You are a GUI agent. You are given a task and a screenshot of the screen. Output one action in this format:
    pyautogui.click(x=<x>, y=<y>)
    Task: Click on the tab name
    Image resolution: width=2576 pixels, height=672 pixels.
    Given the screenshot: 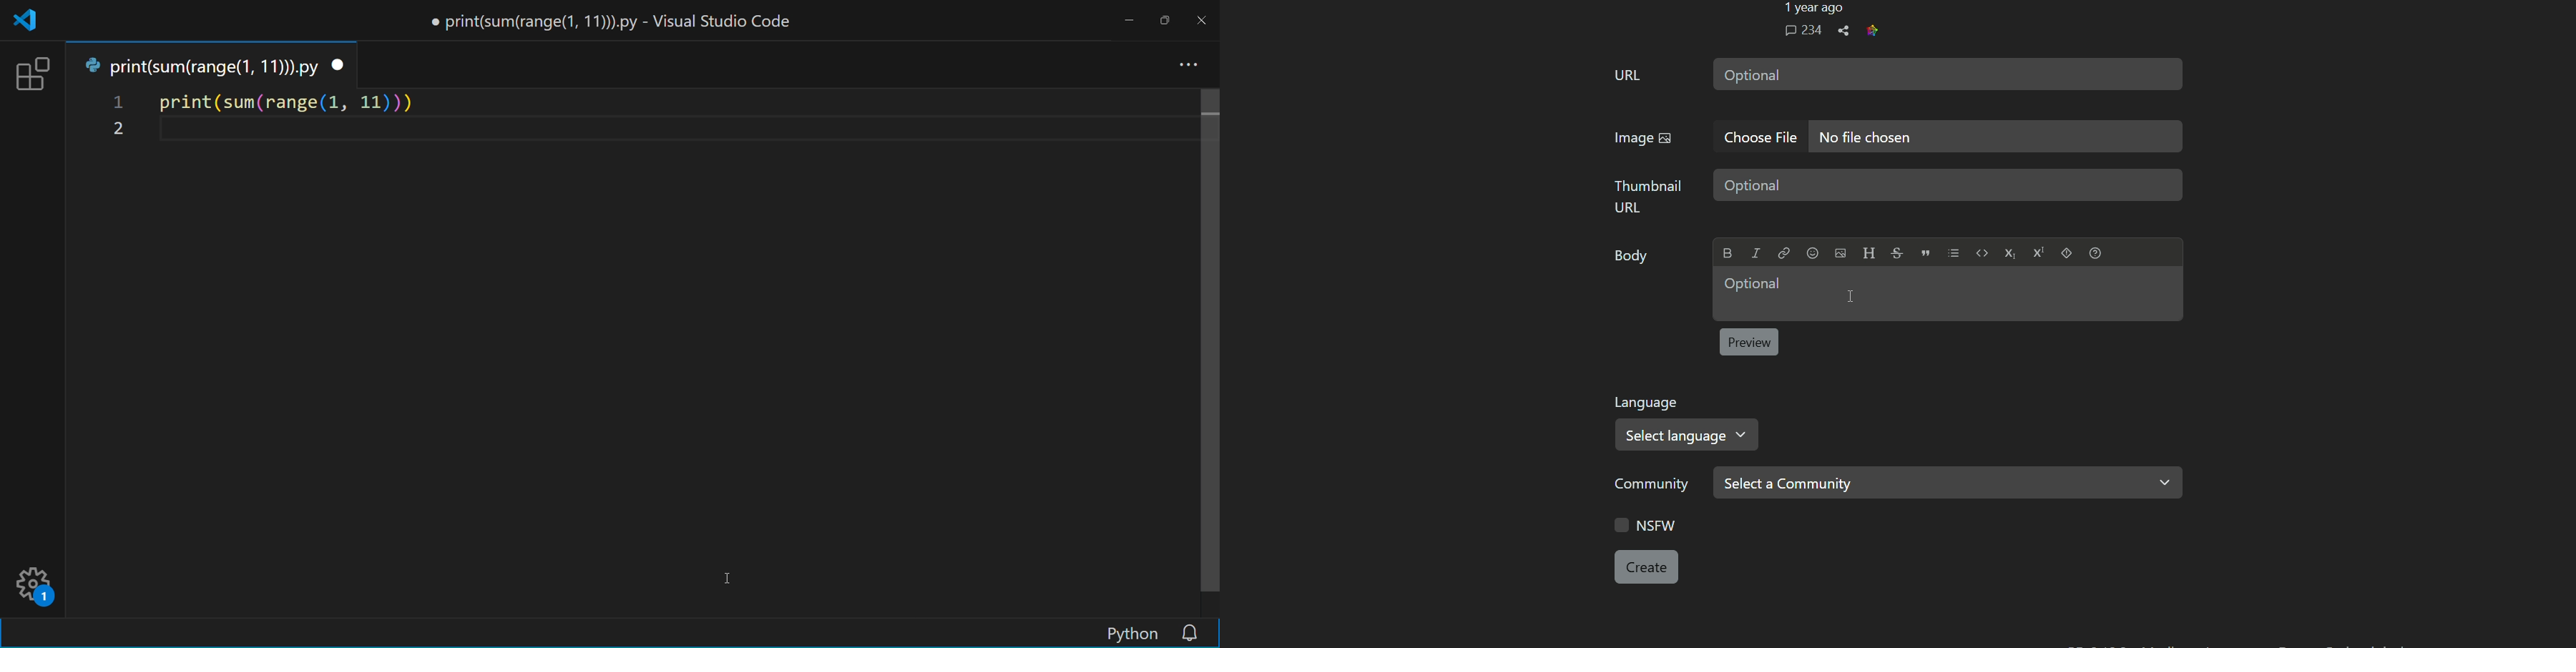 What is the action you would take?
    pyautogui.click(x=200, y=64)
    